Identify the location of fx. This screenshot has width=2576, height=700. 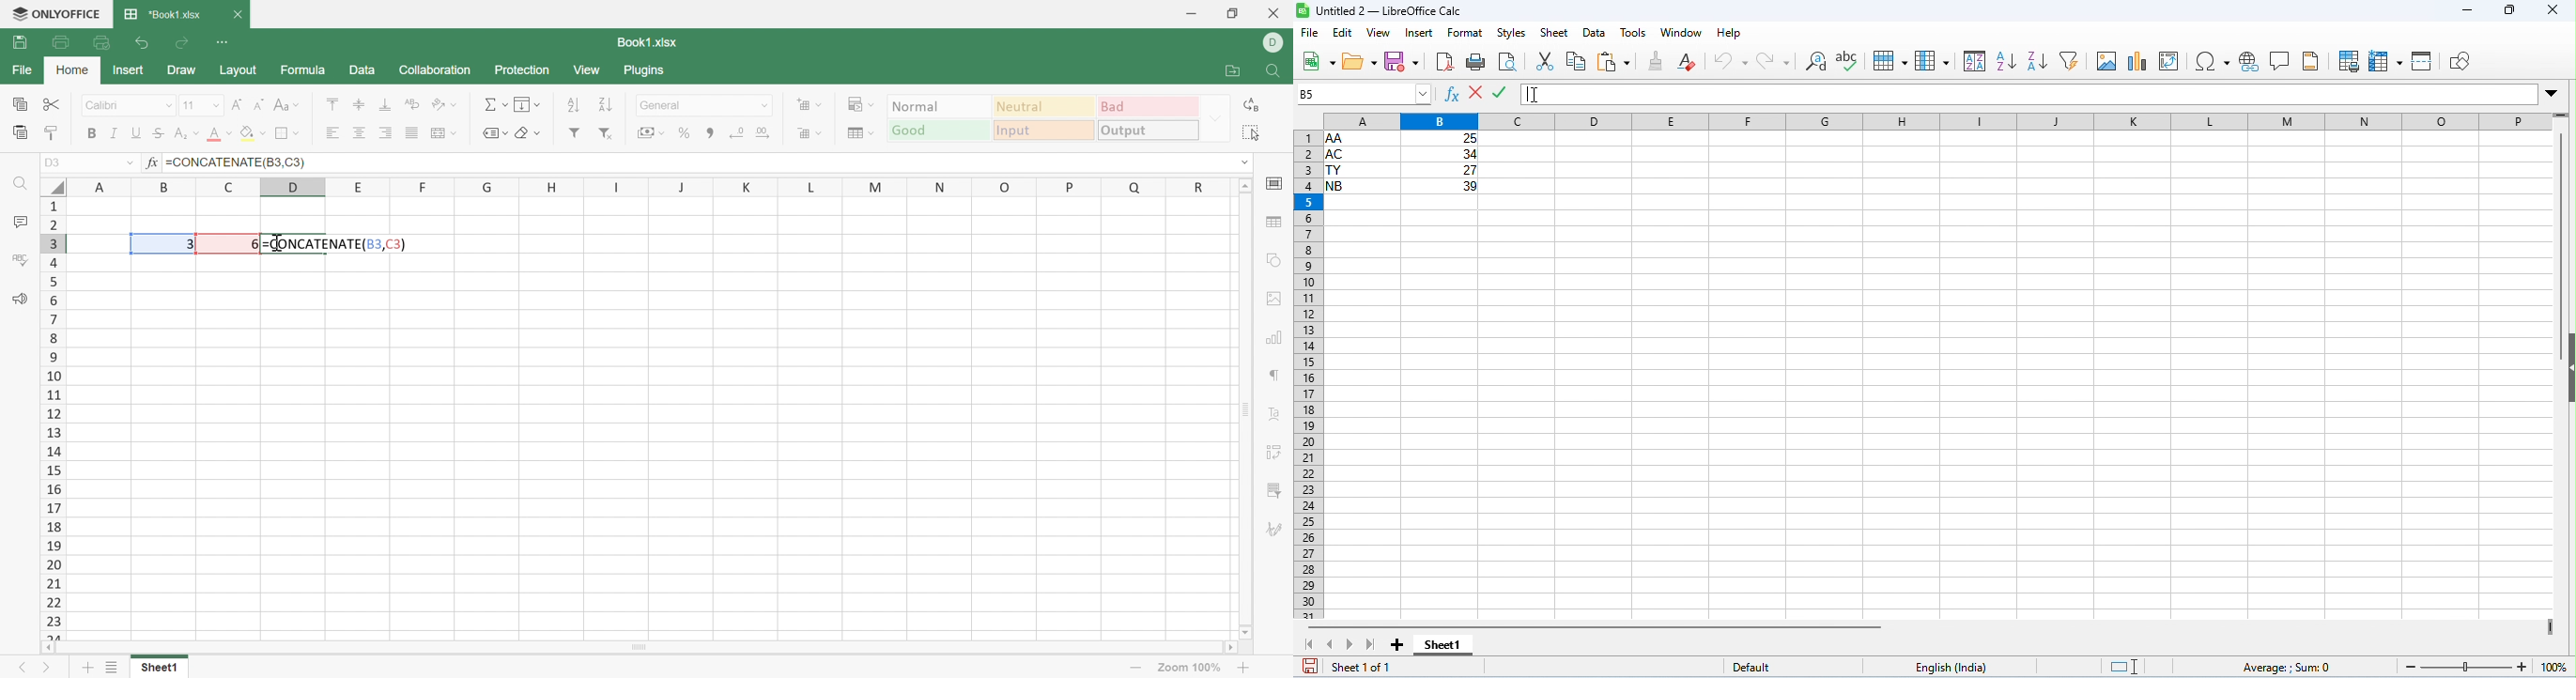
(156, 163).